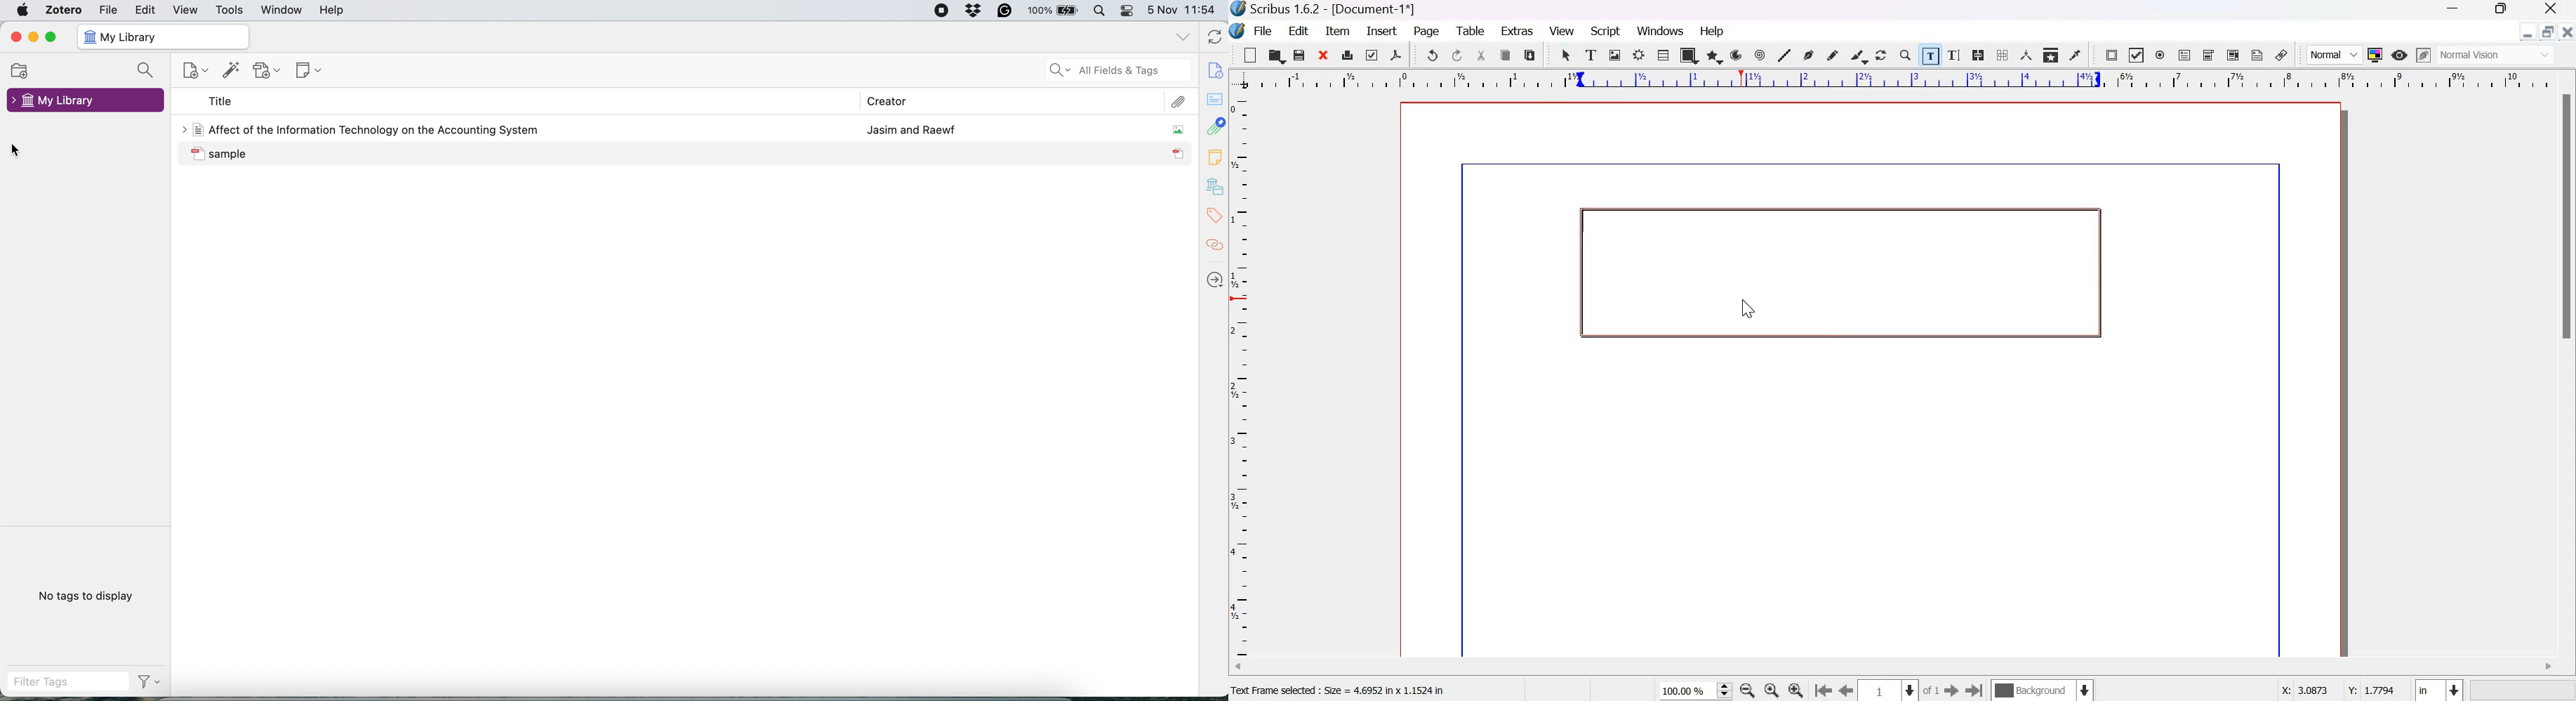 This screenshot has width=2576, height=728. What do you see at coordinates (310, 69) in the screenshot?
I see `new note` at bounding box center [310, 69].